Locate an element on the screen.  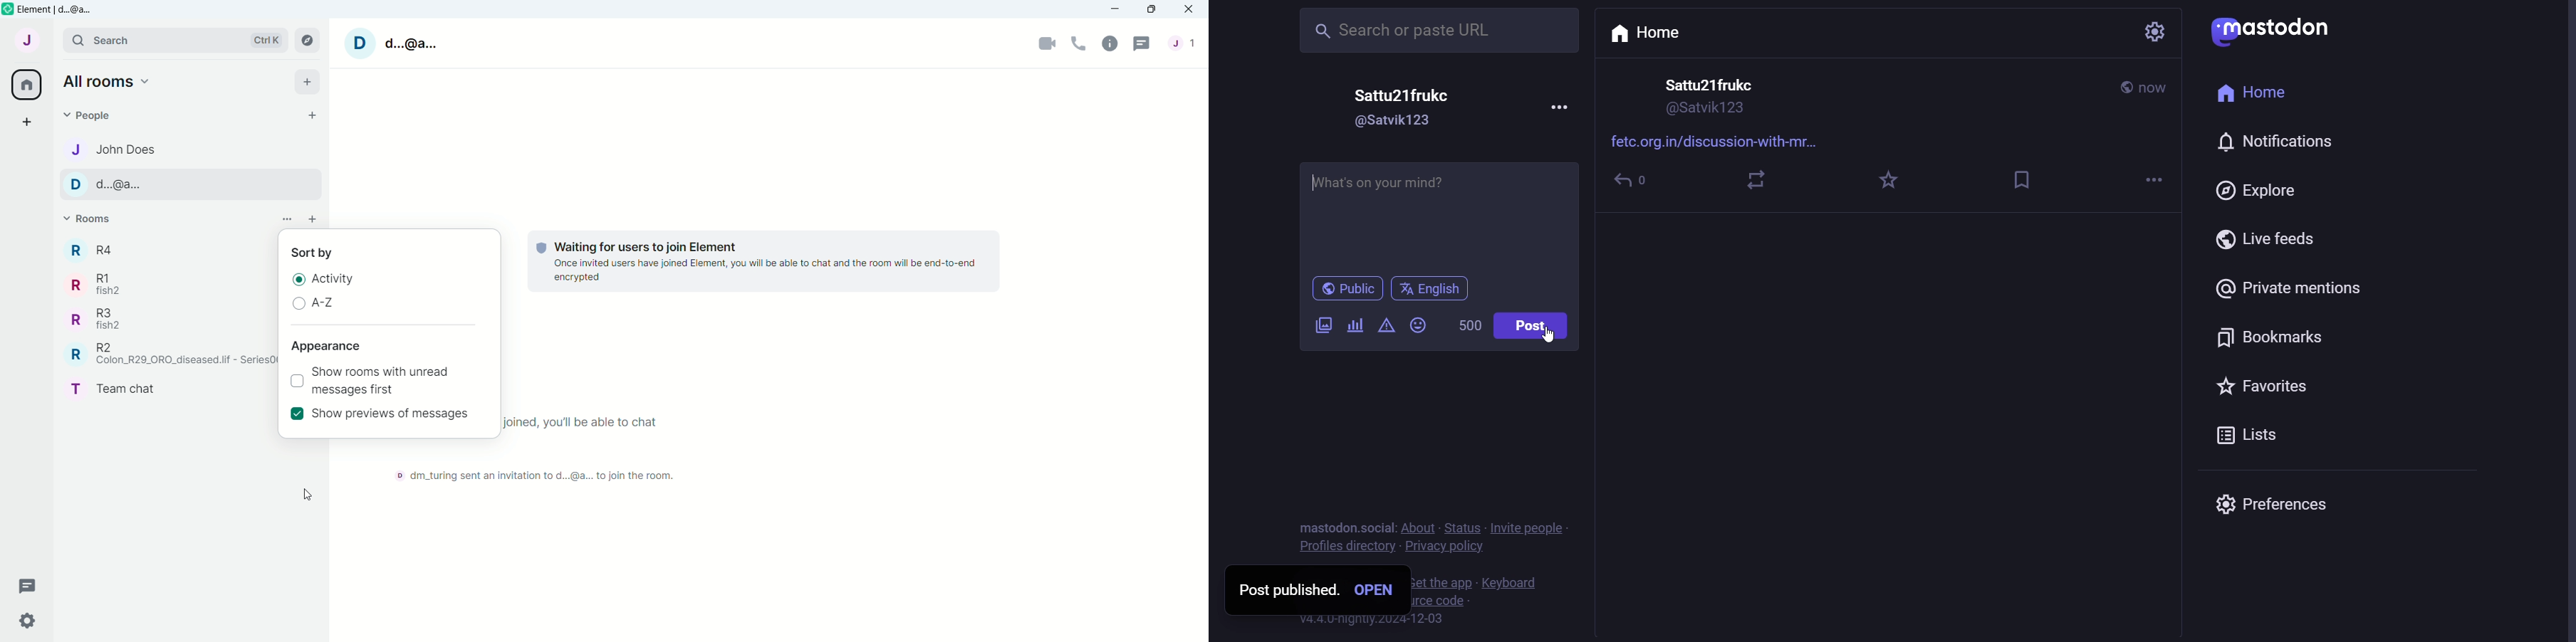
poll is located at coordinates (1355, 326).